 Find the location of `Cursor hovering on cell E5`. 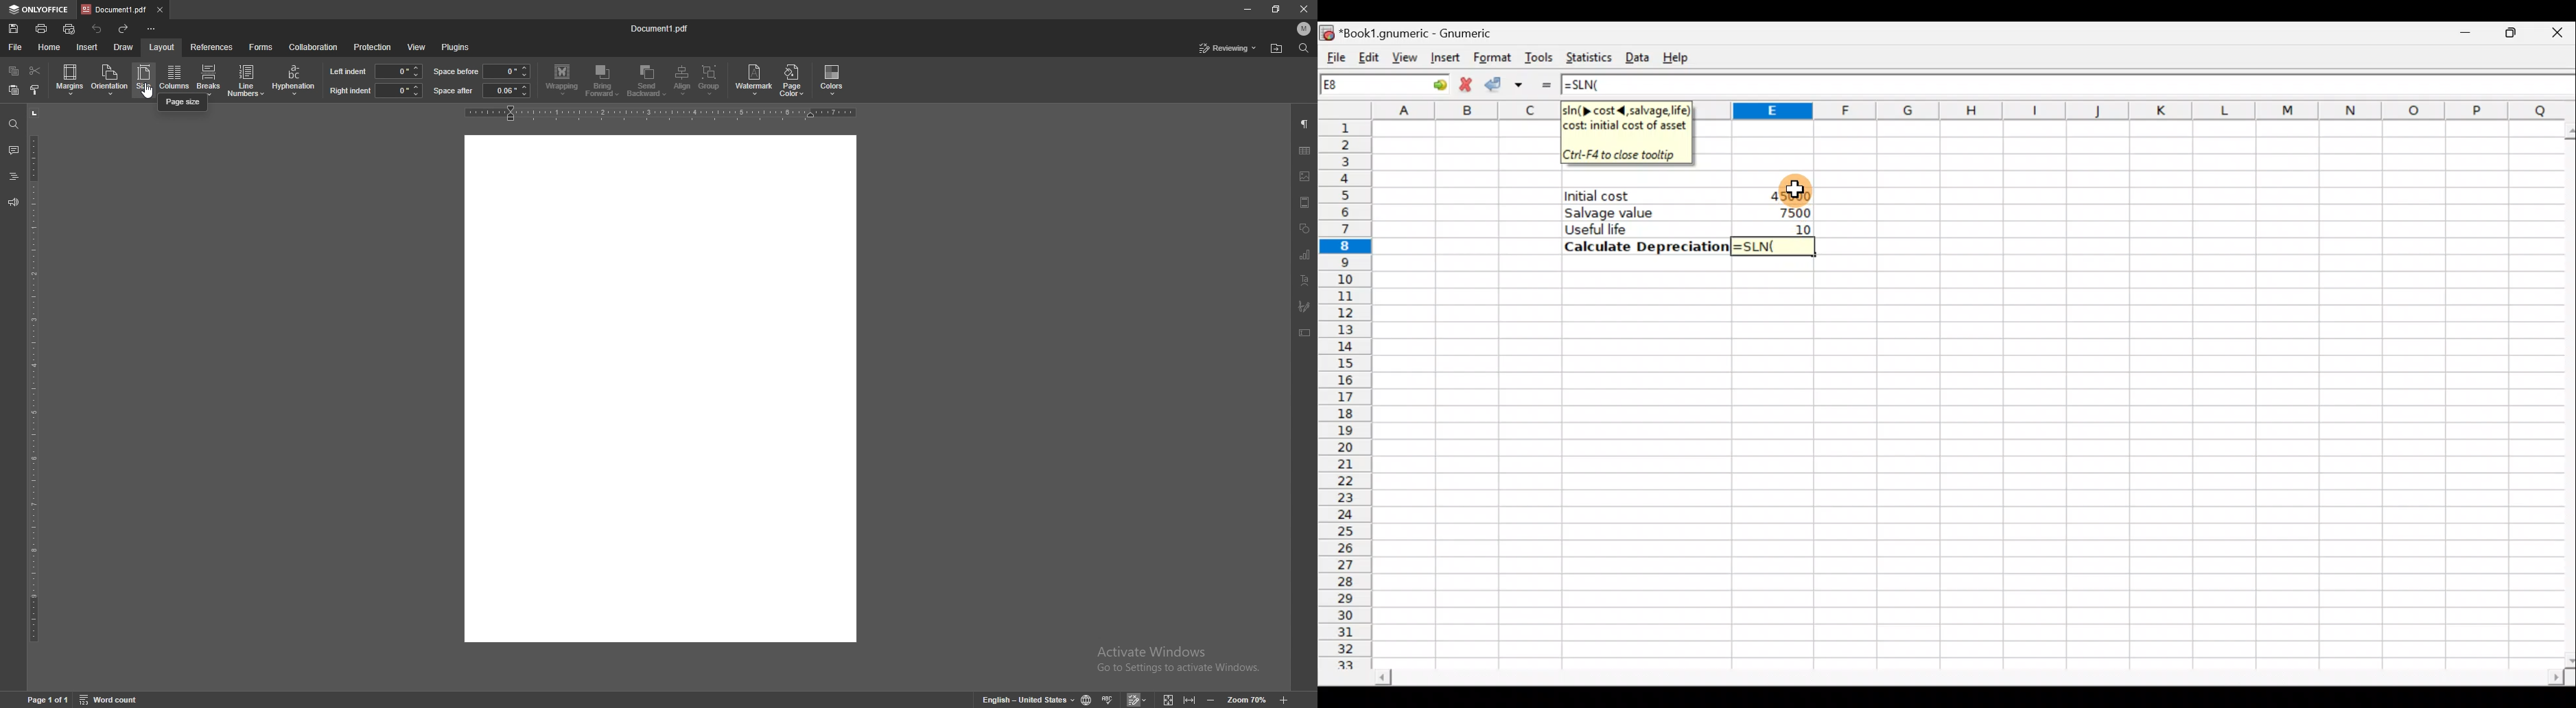

Cursor hovering on cell E5 is located at coordinates (1790, 188).